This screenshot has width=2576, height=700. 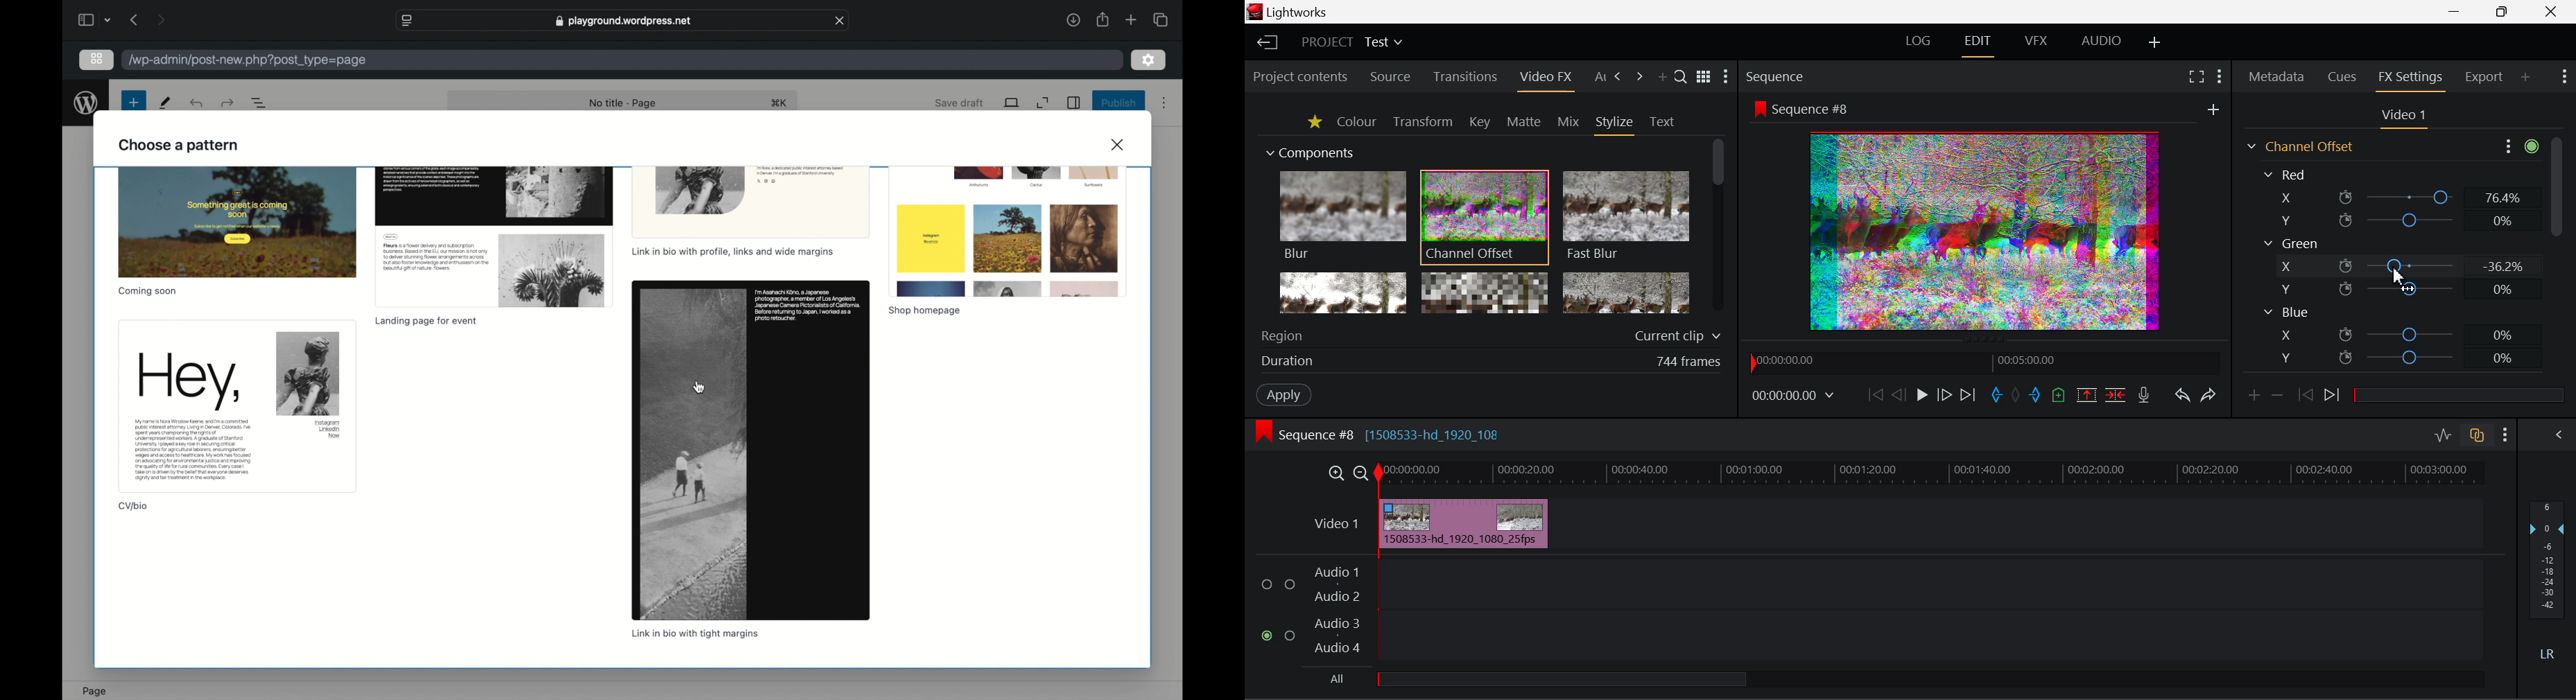 I want to click on tools, so click(x=166, y=102).